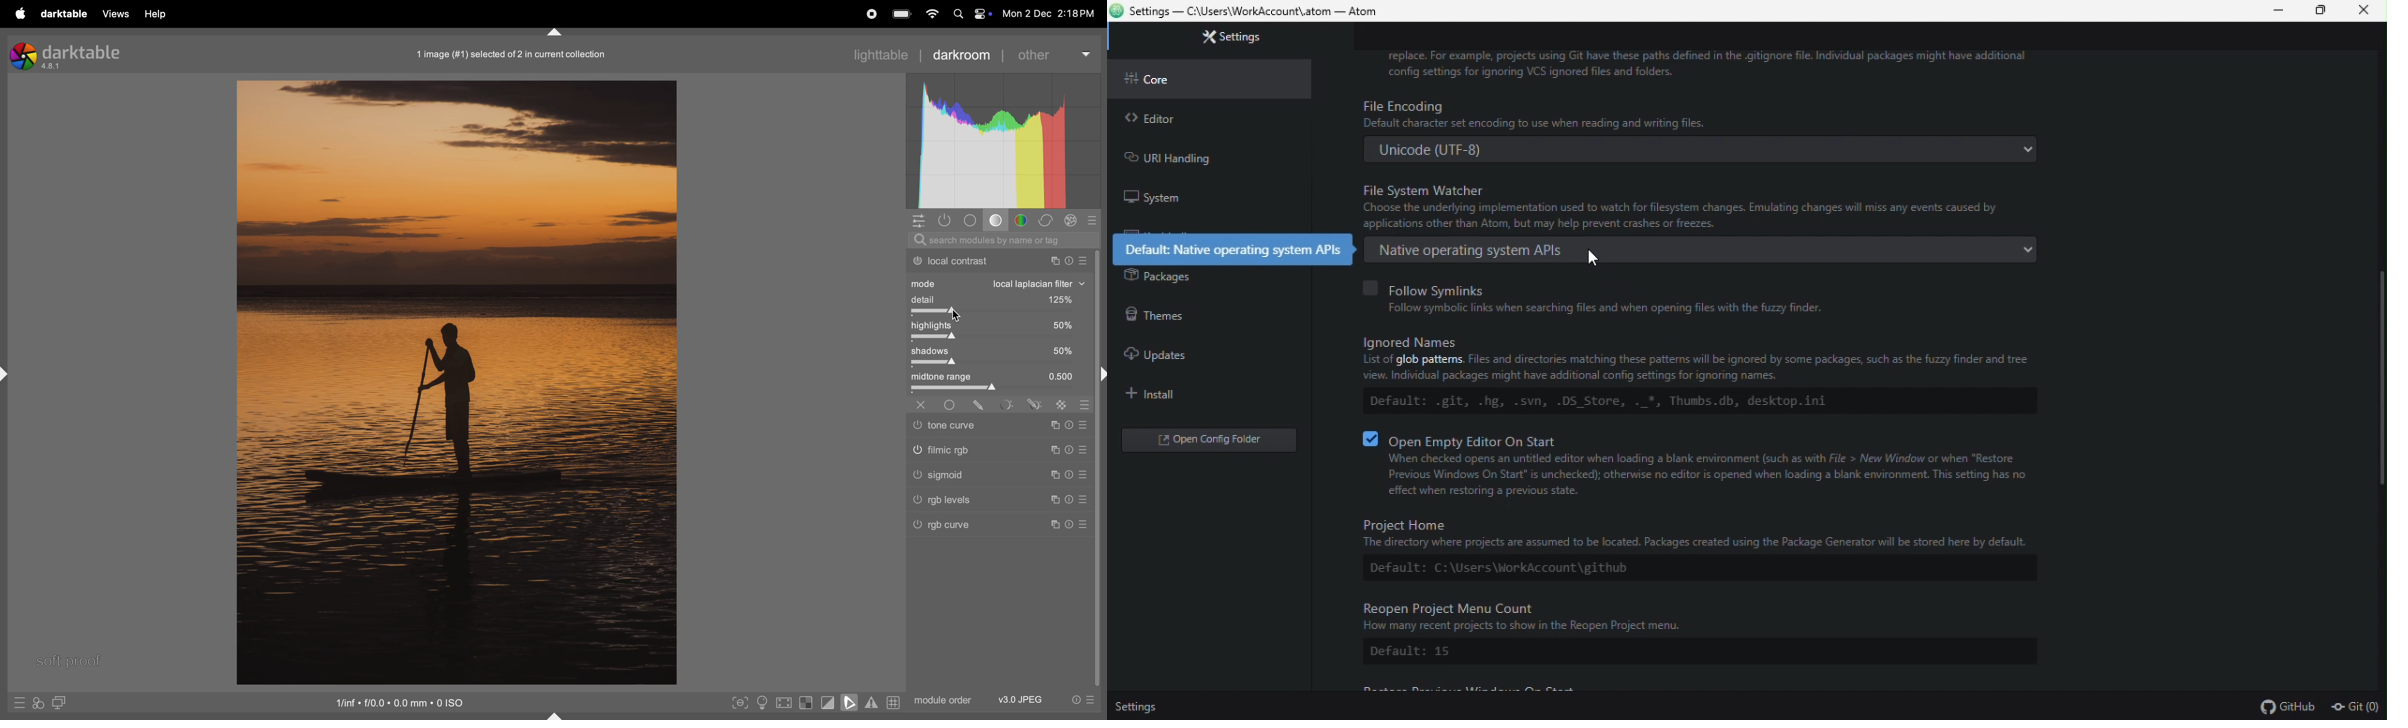  I want to click on , so click(1071, 525).